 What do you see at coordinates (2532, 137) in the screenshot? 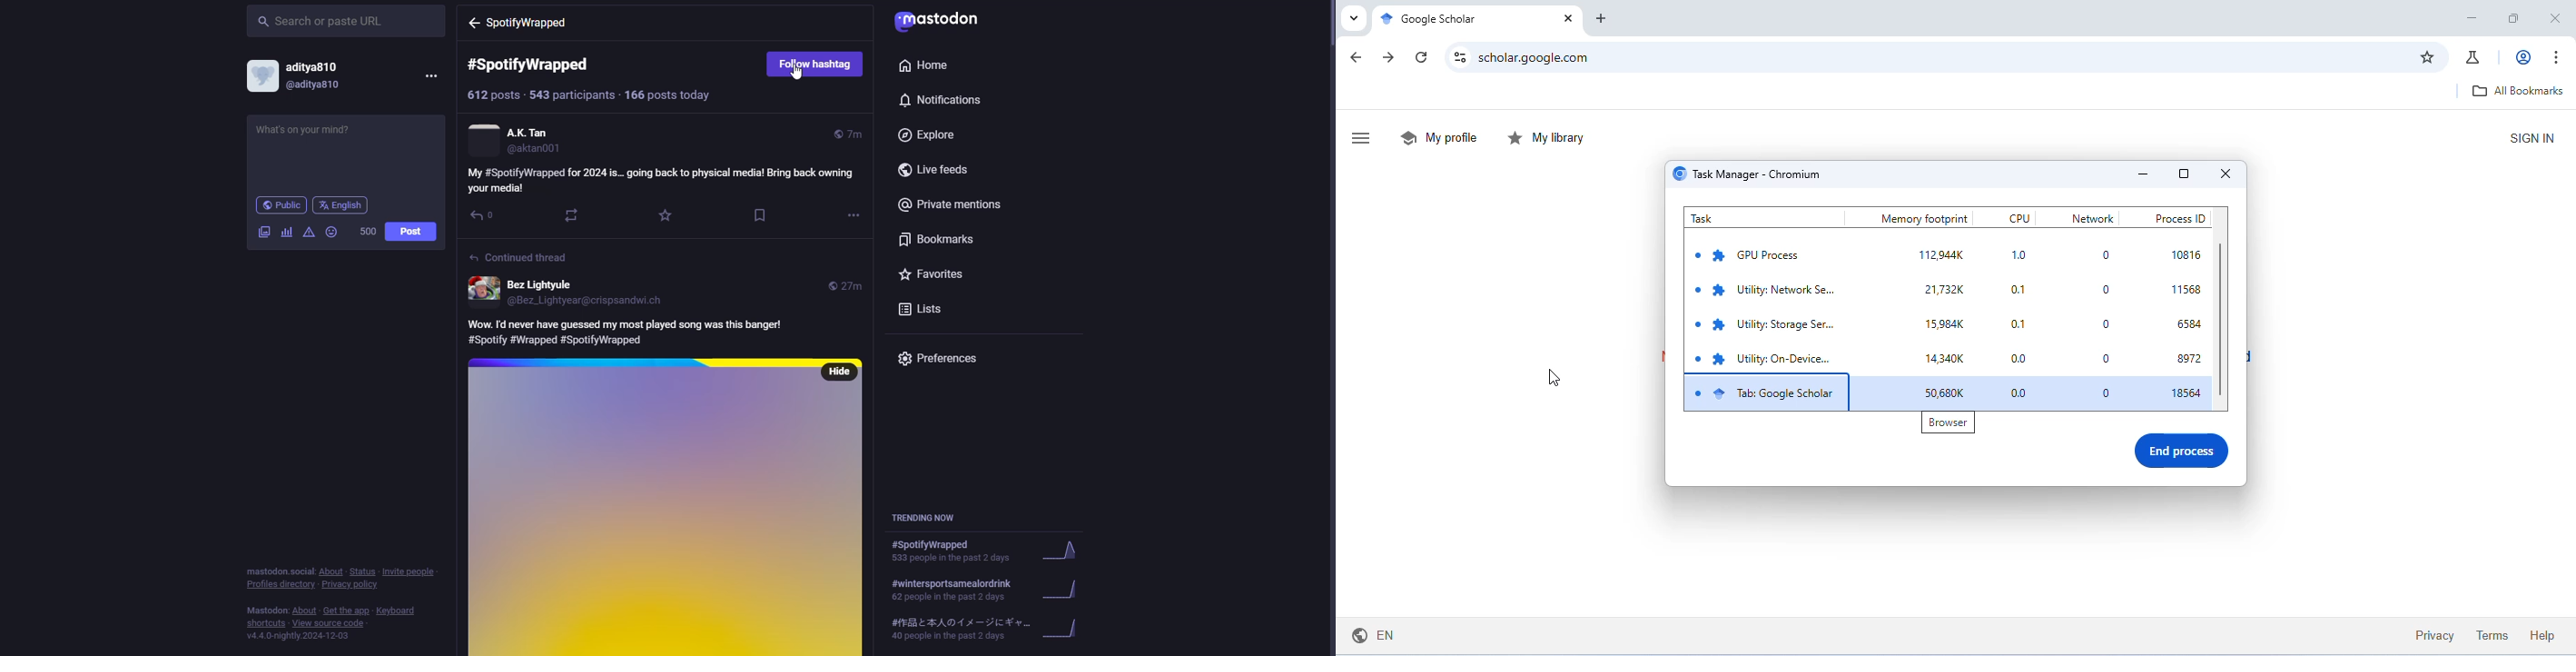
I see `sign in` at bounding box center [2532, 137].